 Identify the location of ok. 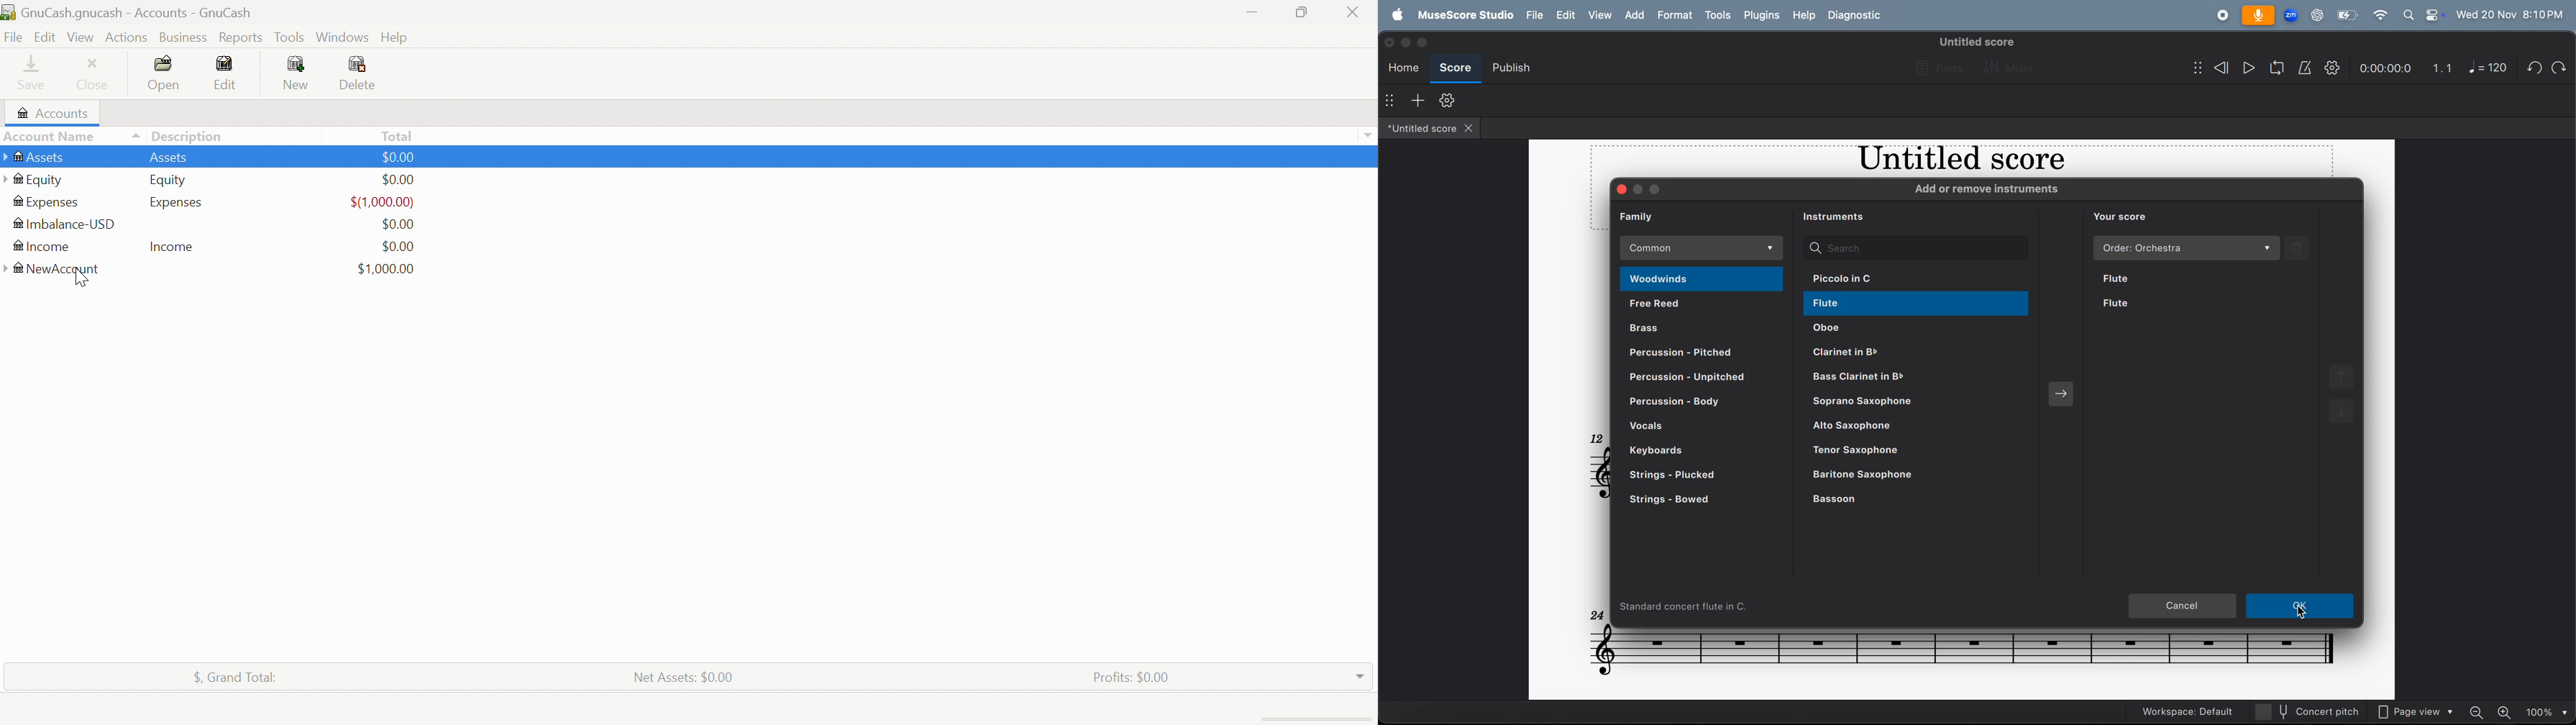
(2305, 607).